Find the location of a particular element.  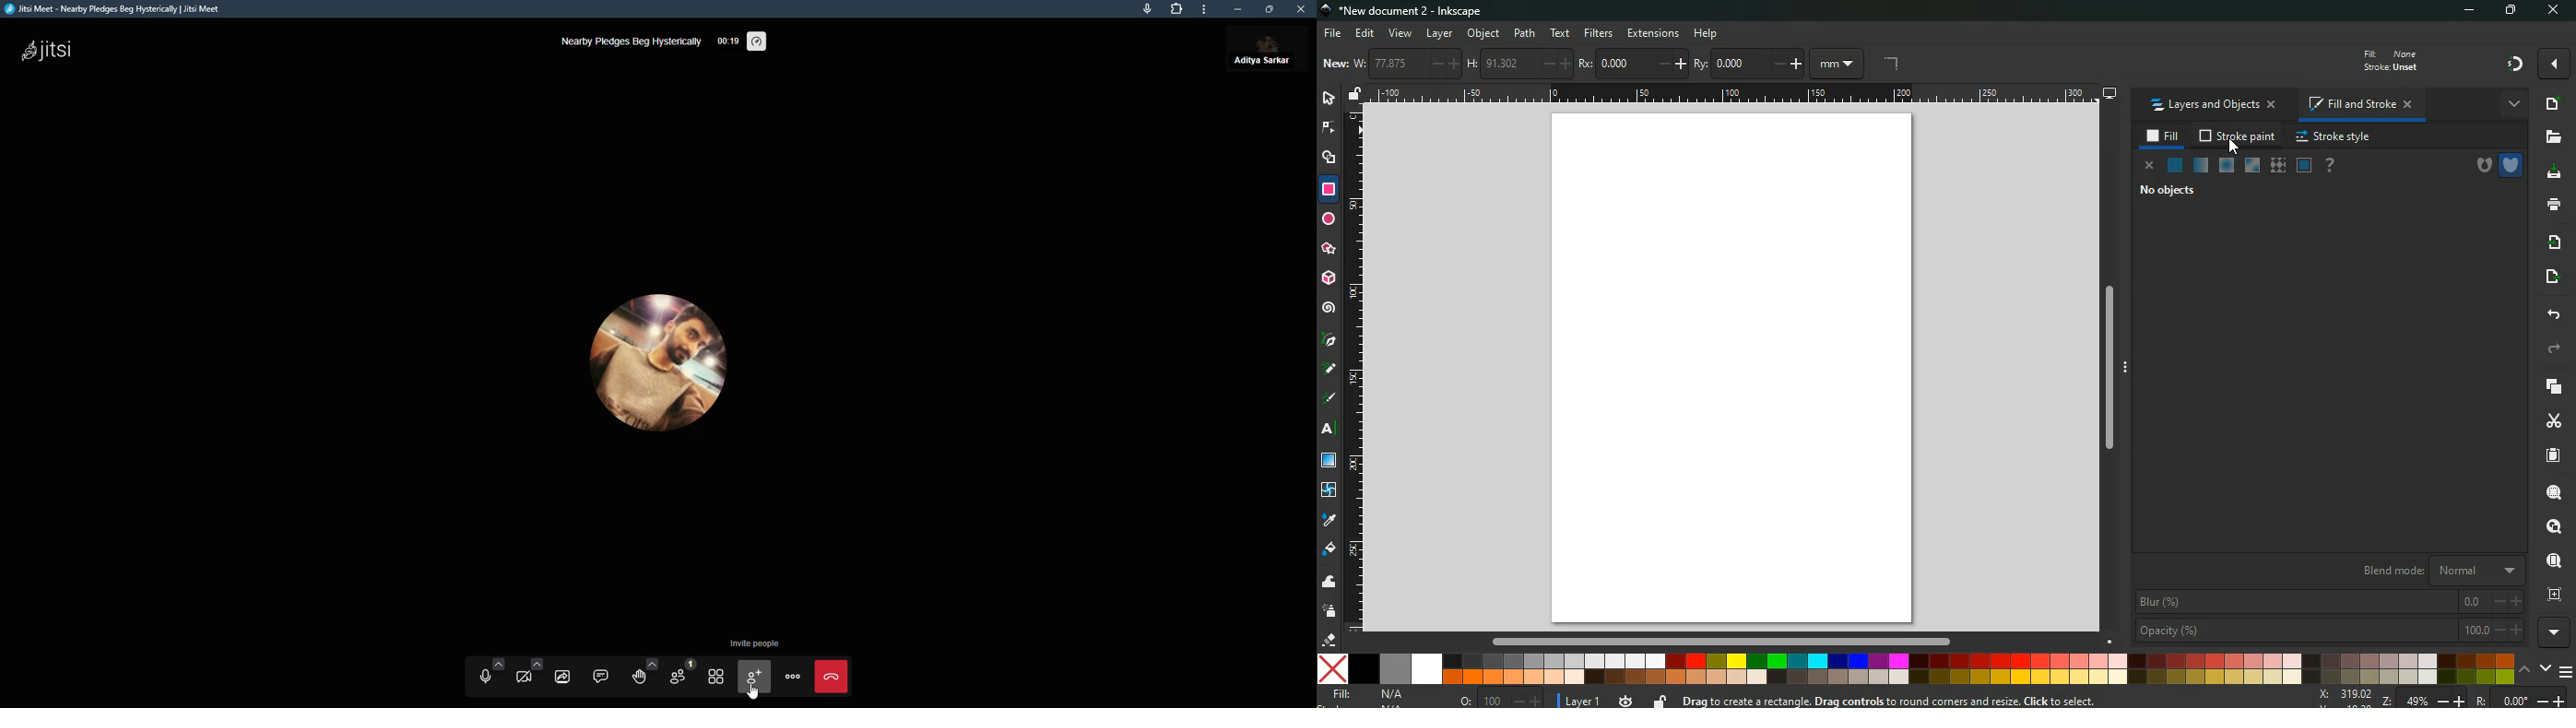

layers is located at coordinates (2556, 388).